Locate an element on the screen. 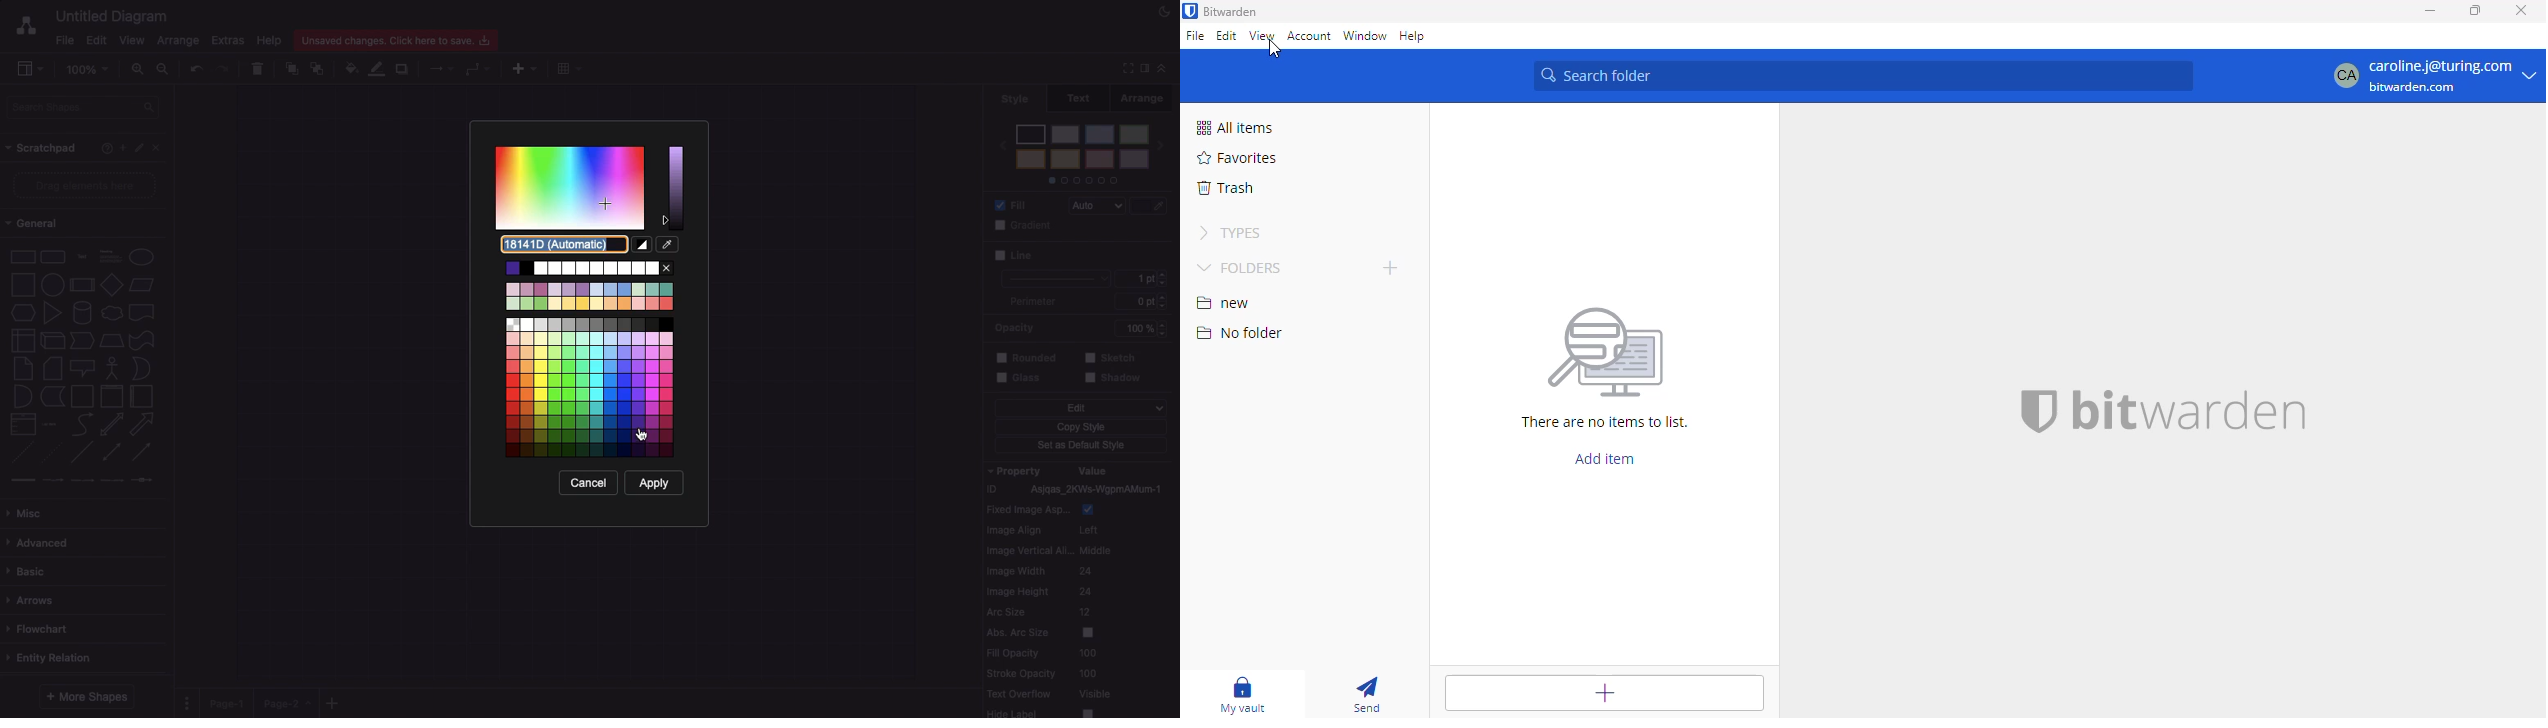  Search shapes is located at coordinates (85, 106).